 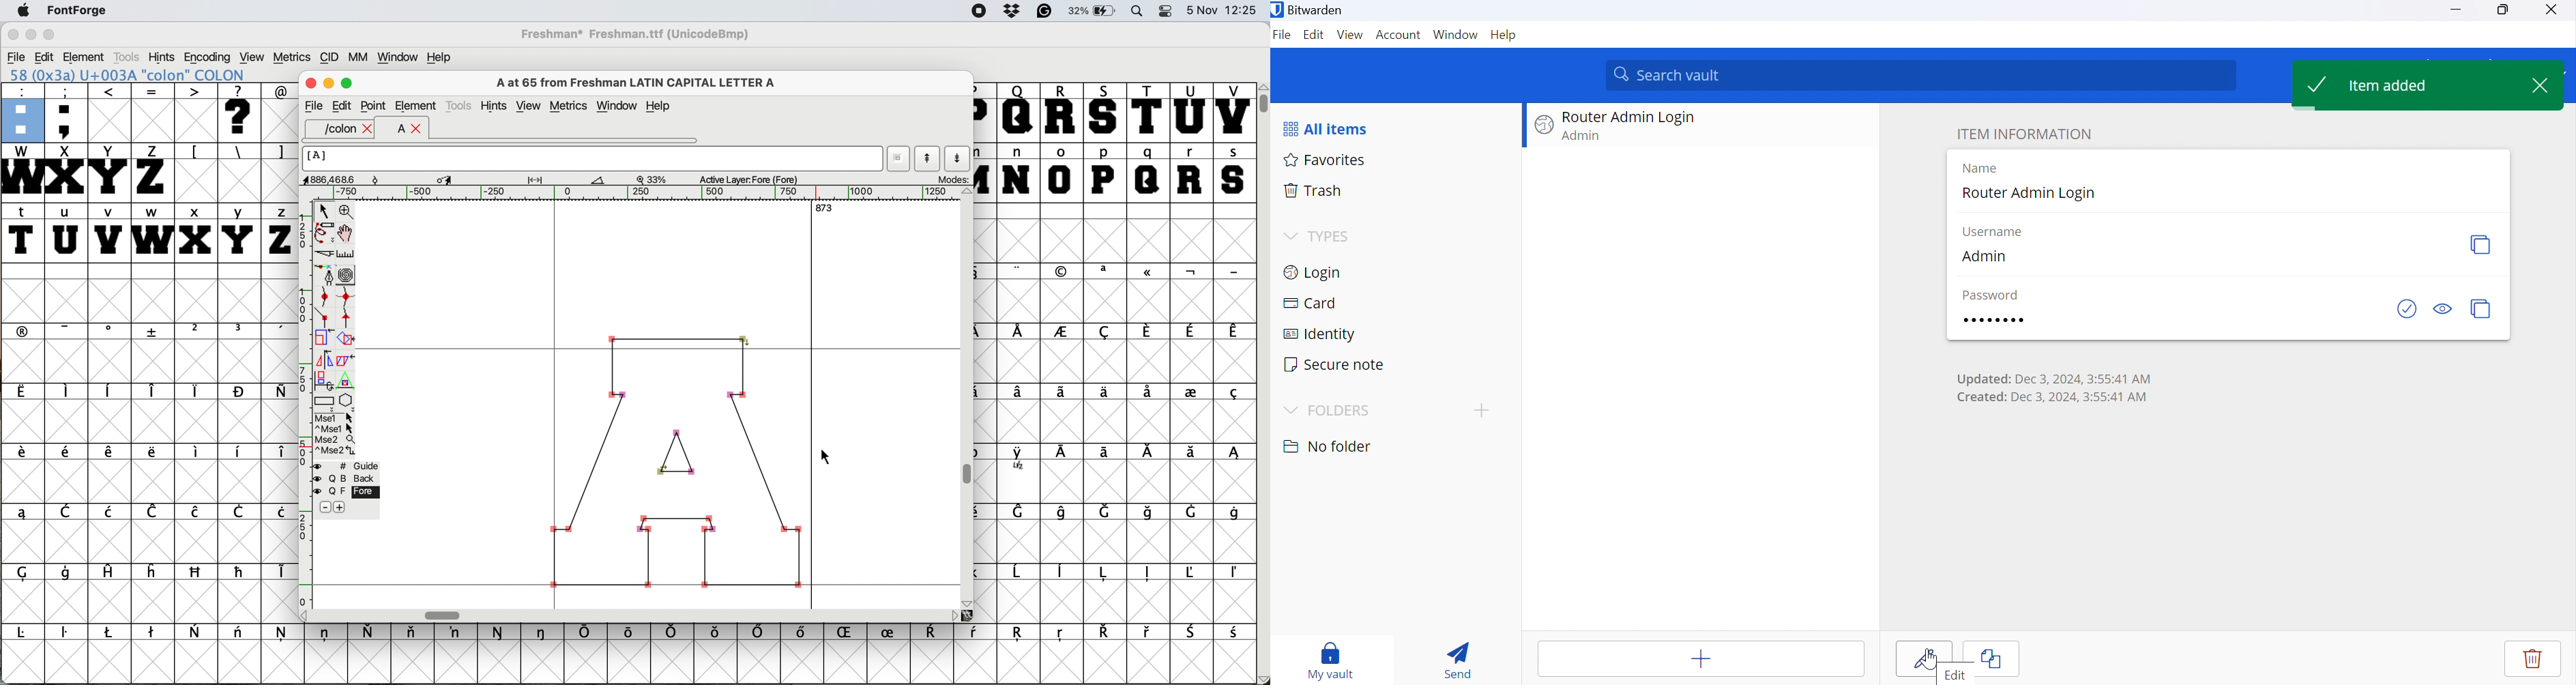 What do you see at coordinates (1022, 513) in the screenshot?
I see `symbol` at bounding box center [1022, 513].